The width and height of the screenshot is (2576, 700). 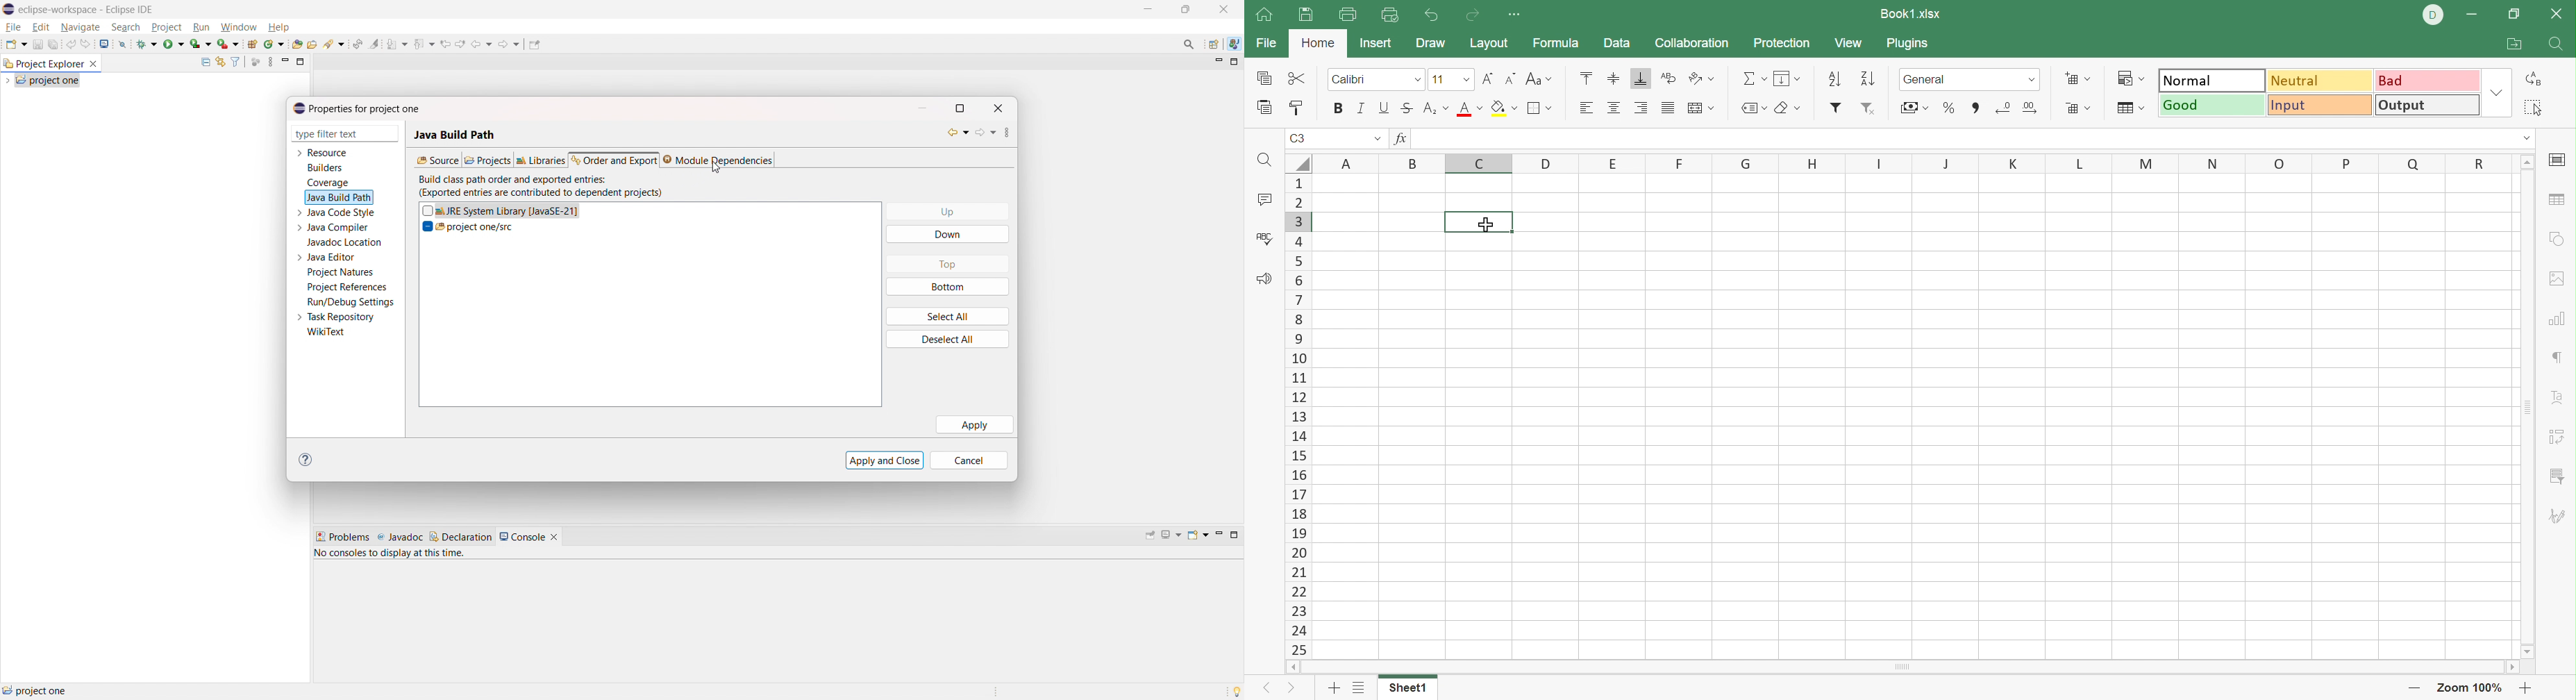 I want to click on Cut, so click(x=1300, y=79).